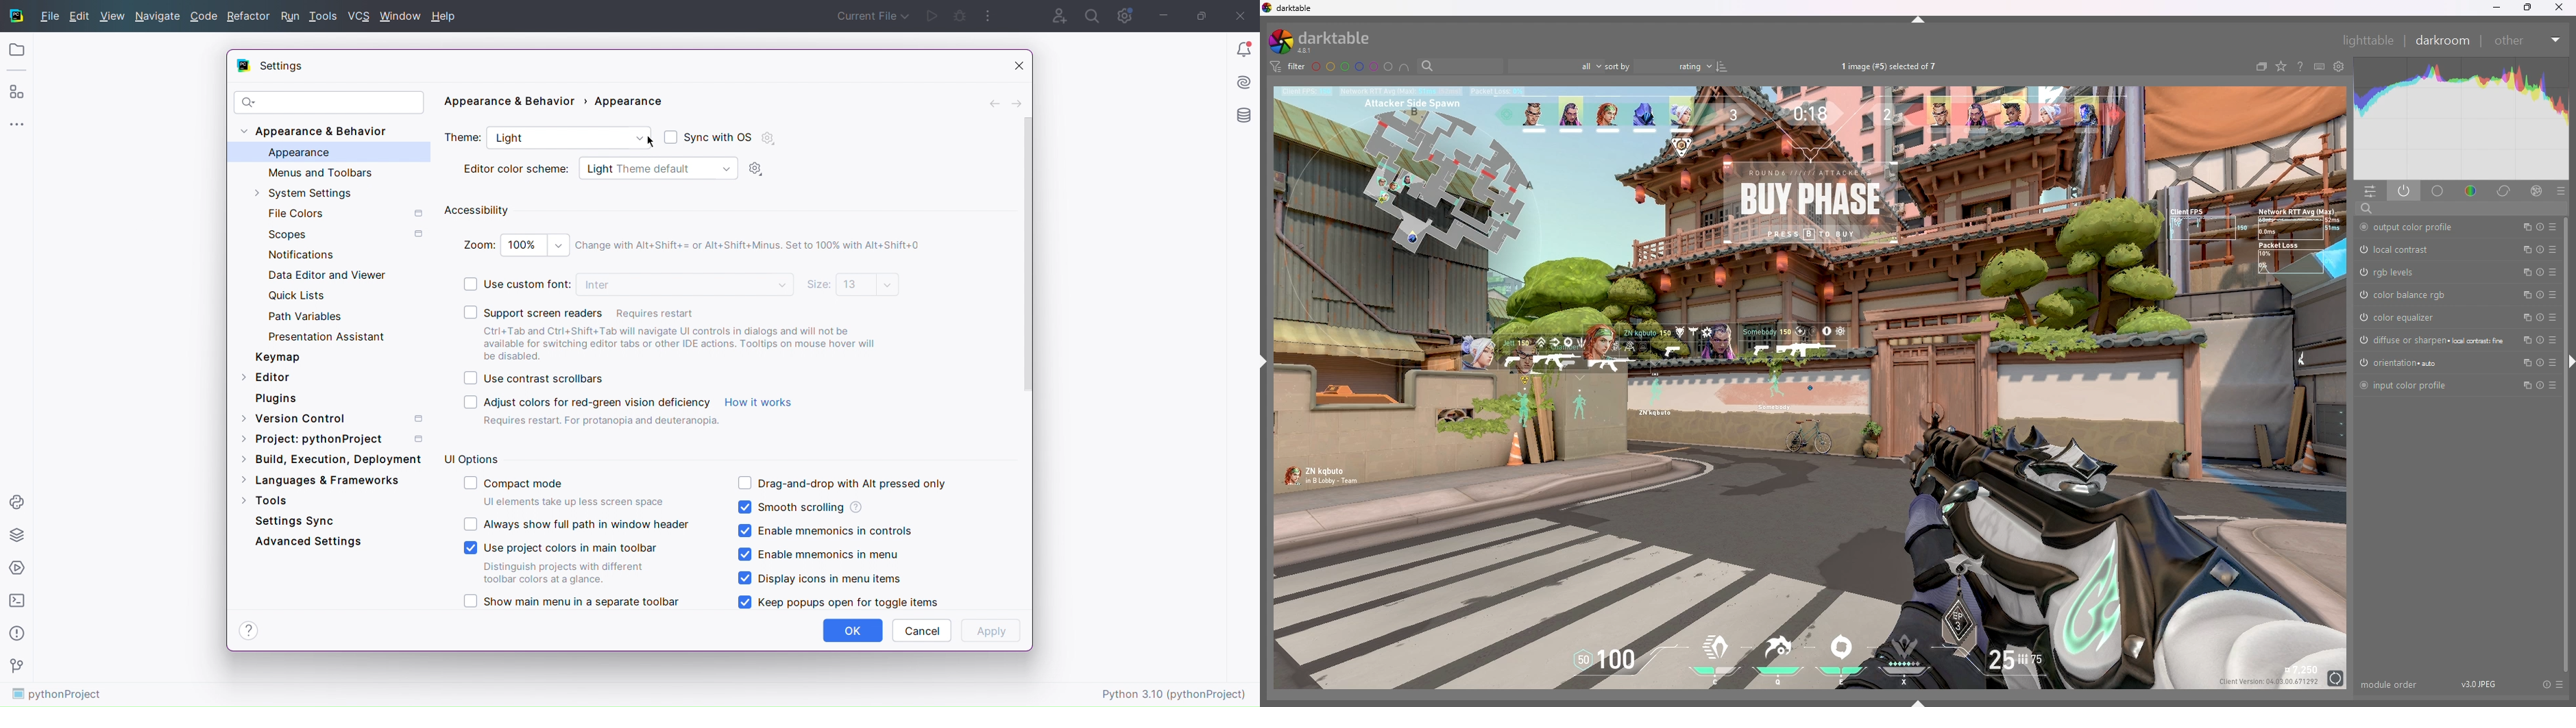 This screenshot has height=728, width=2576. What do you see at coordinates (2552, 340) in the screenshot?
I see `presets` at bounding box center [2552, 340].